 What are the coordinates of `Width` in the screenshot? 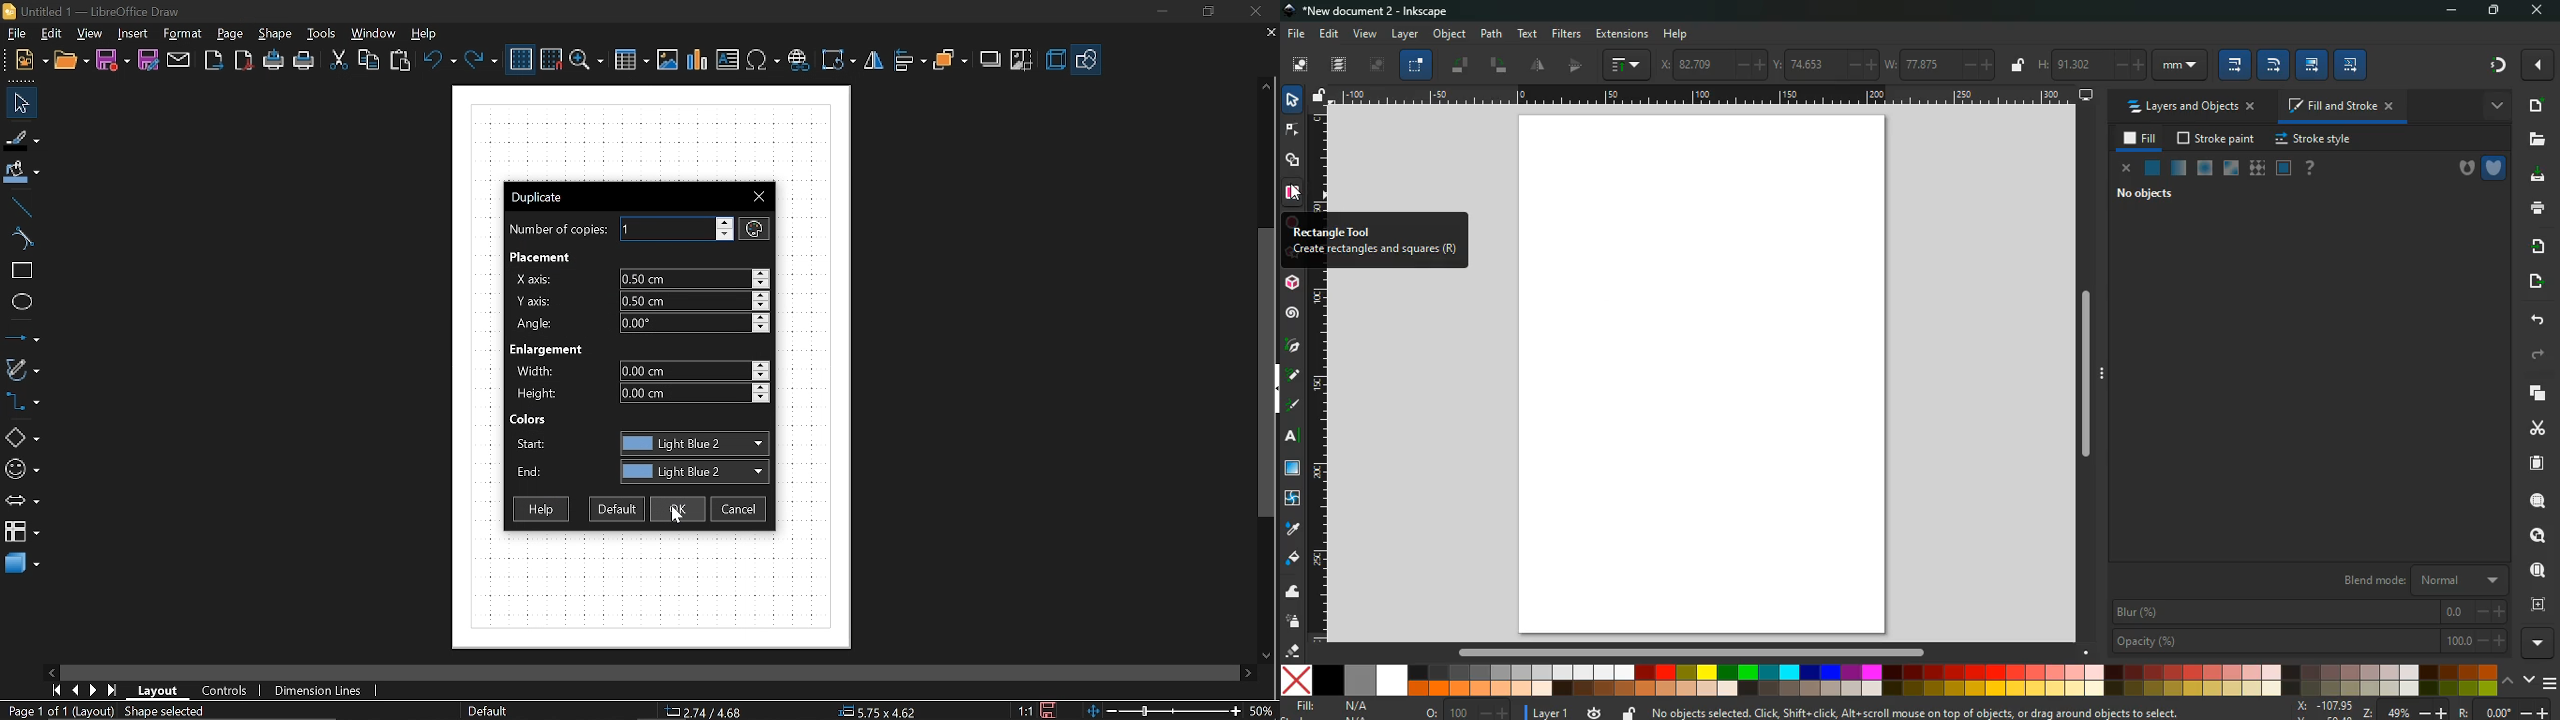 It's located at (541, 371).